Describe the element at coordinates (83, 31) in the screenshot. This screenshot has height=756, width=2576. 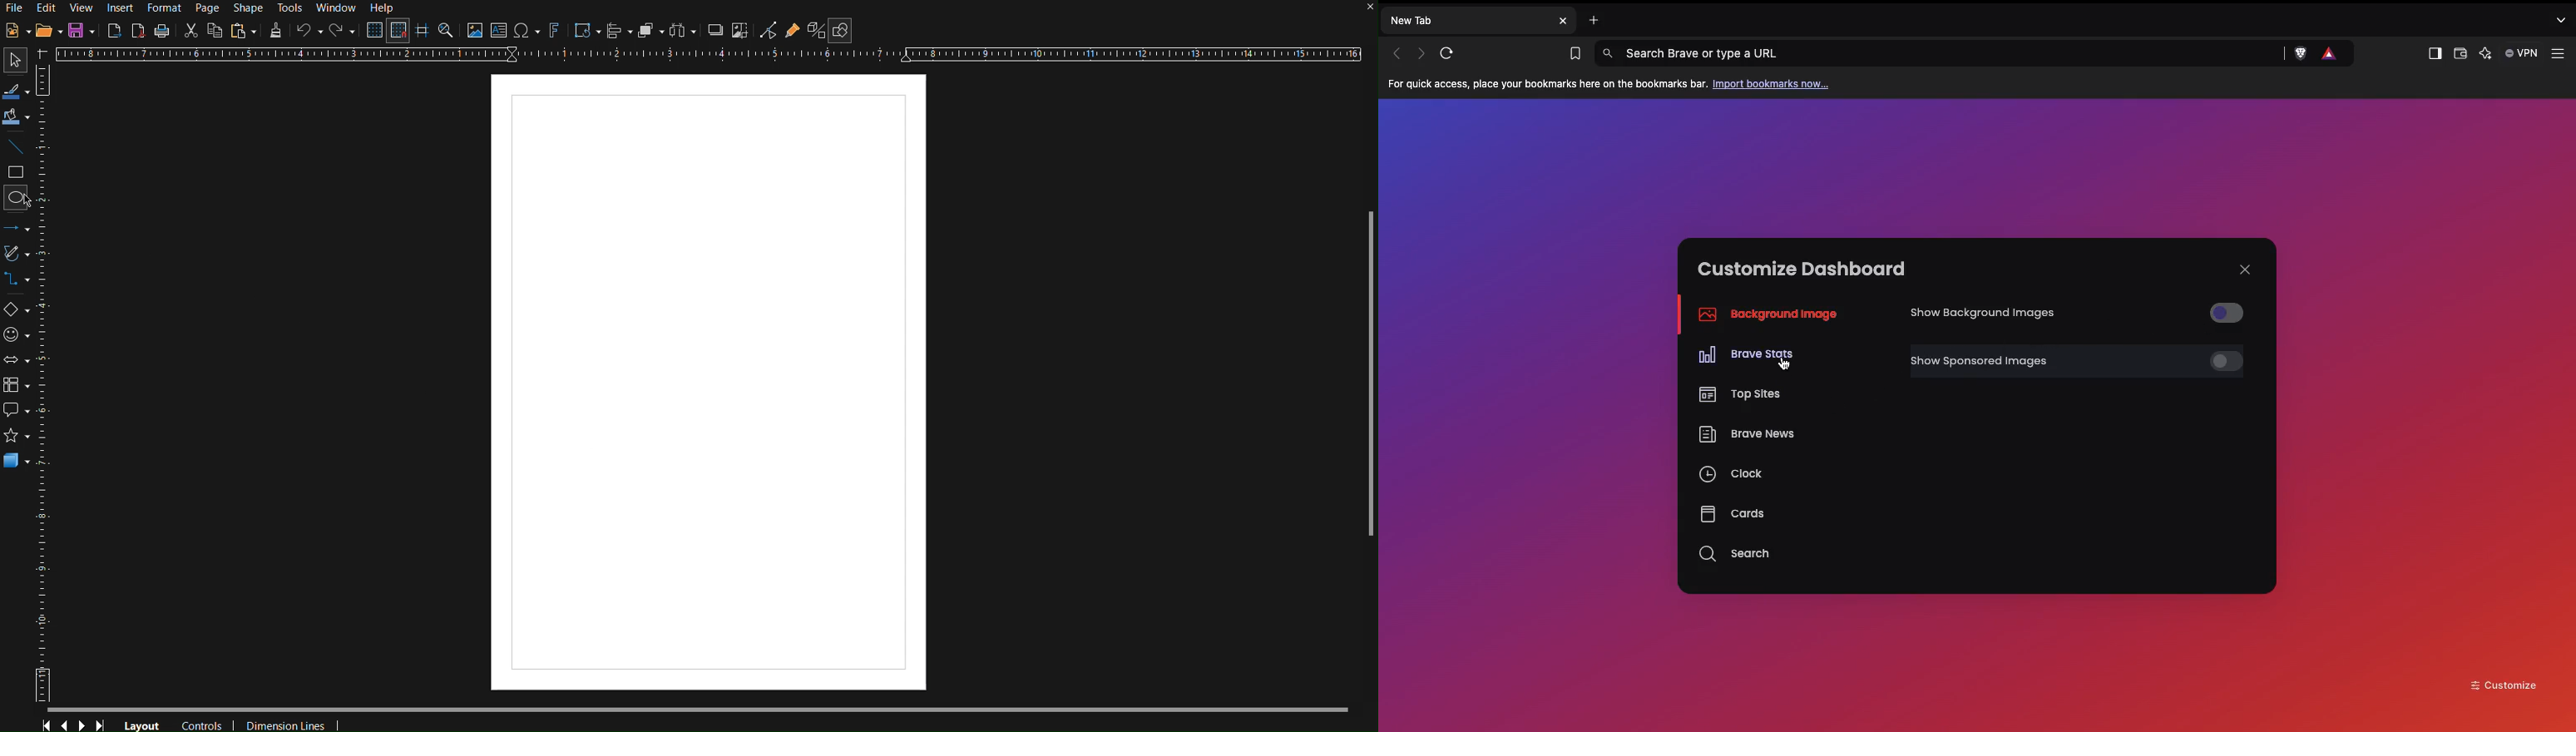
I see `Save` at that location.